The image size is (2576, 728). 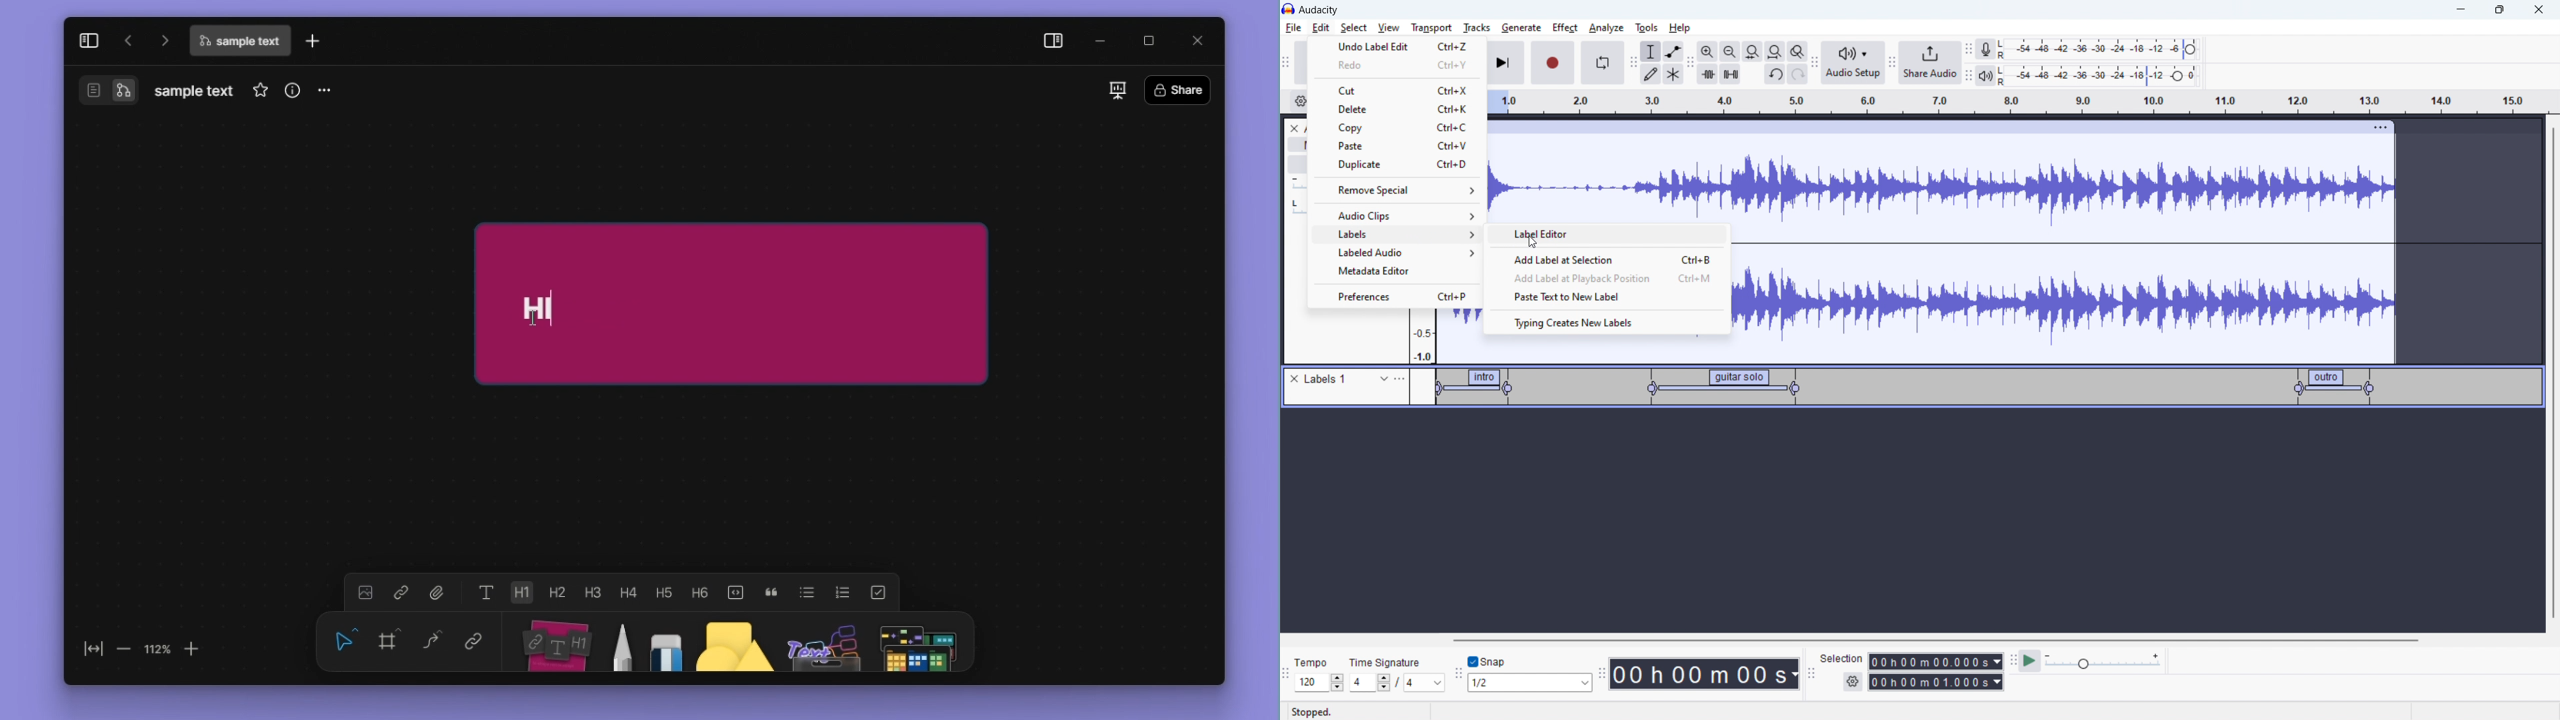 What do you see at coordinates (1809, 674) in the screenshot?
I see `selection toolbar` at bounding box center [1809, 674].